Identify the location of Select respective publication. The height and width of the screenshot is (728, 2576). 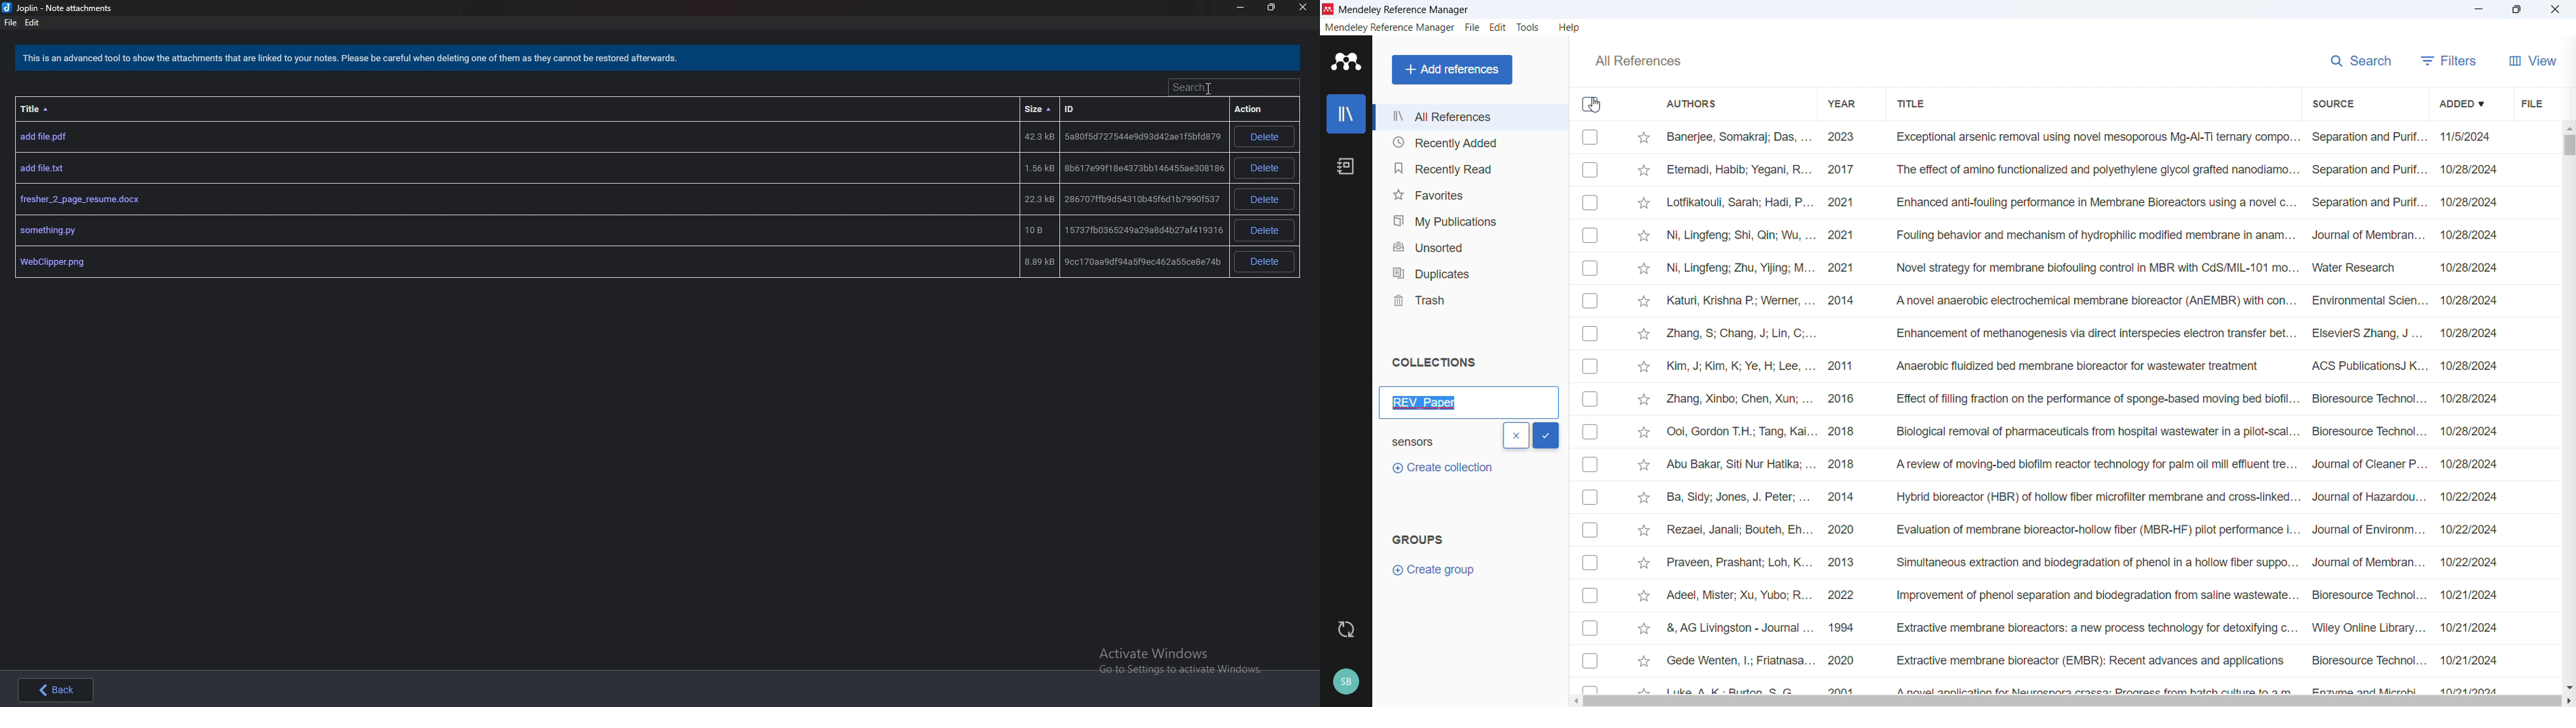
(1590, 367).